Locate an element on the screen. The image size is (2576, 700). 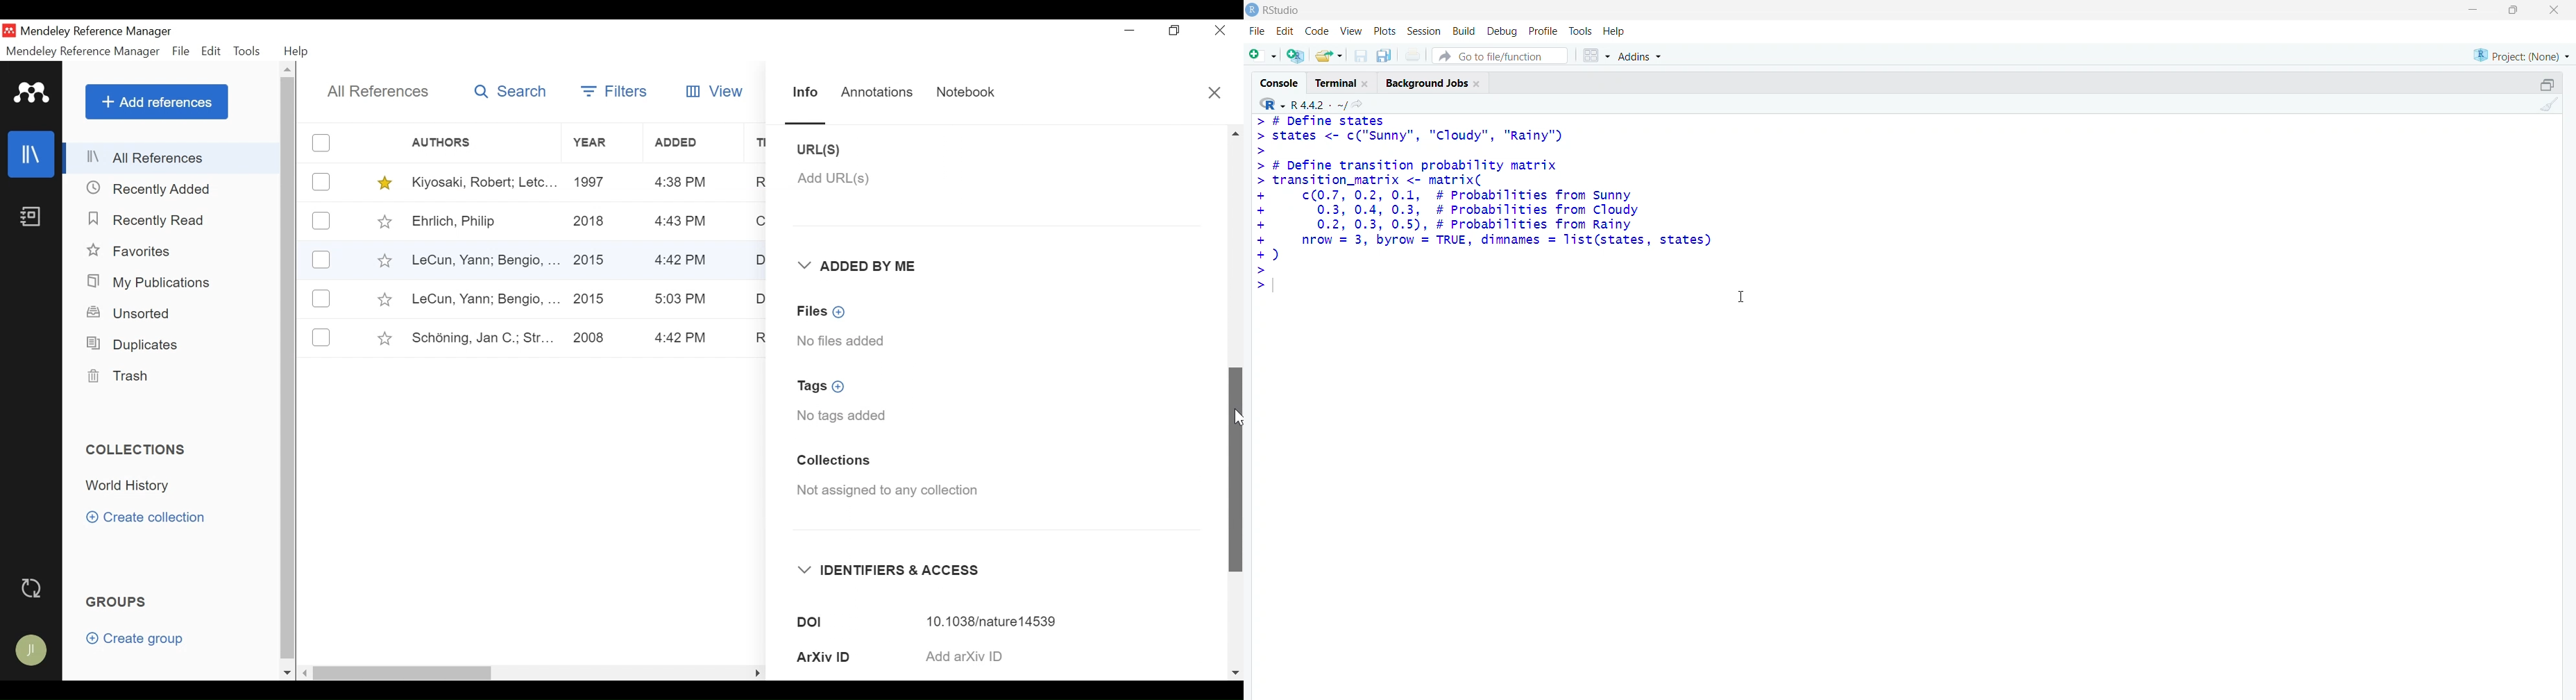
plots is located at coordinates (1387, 30).